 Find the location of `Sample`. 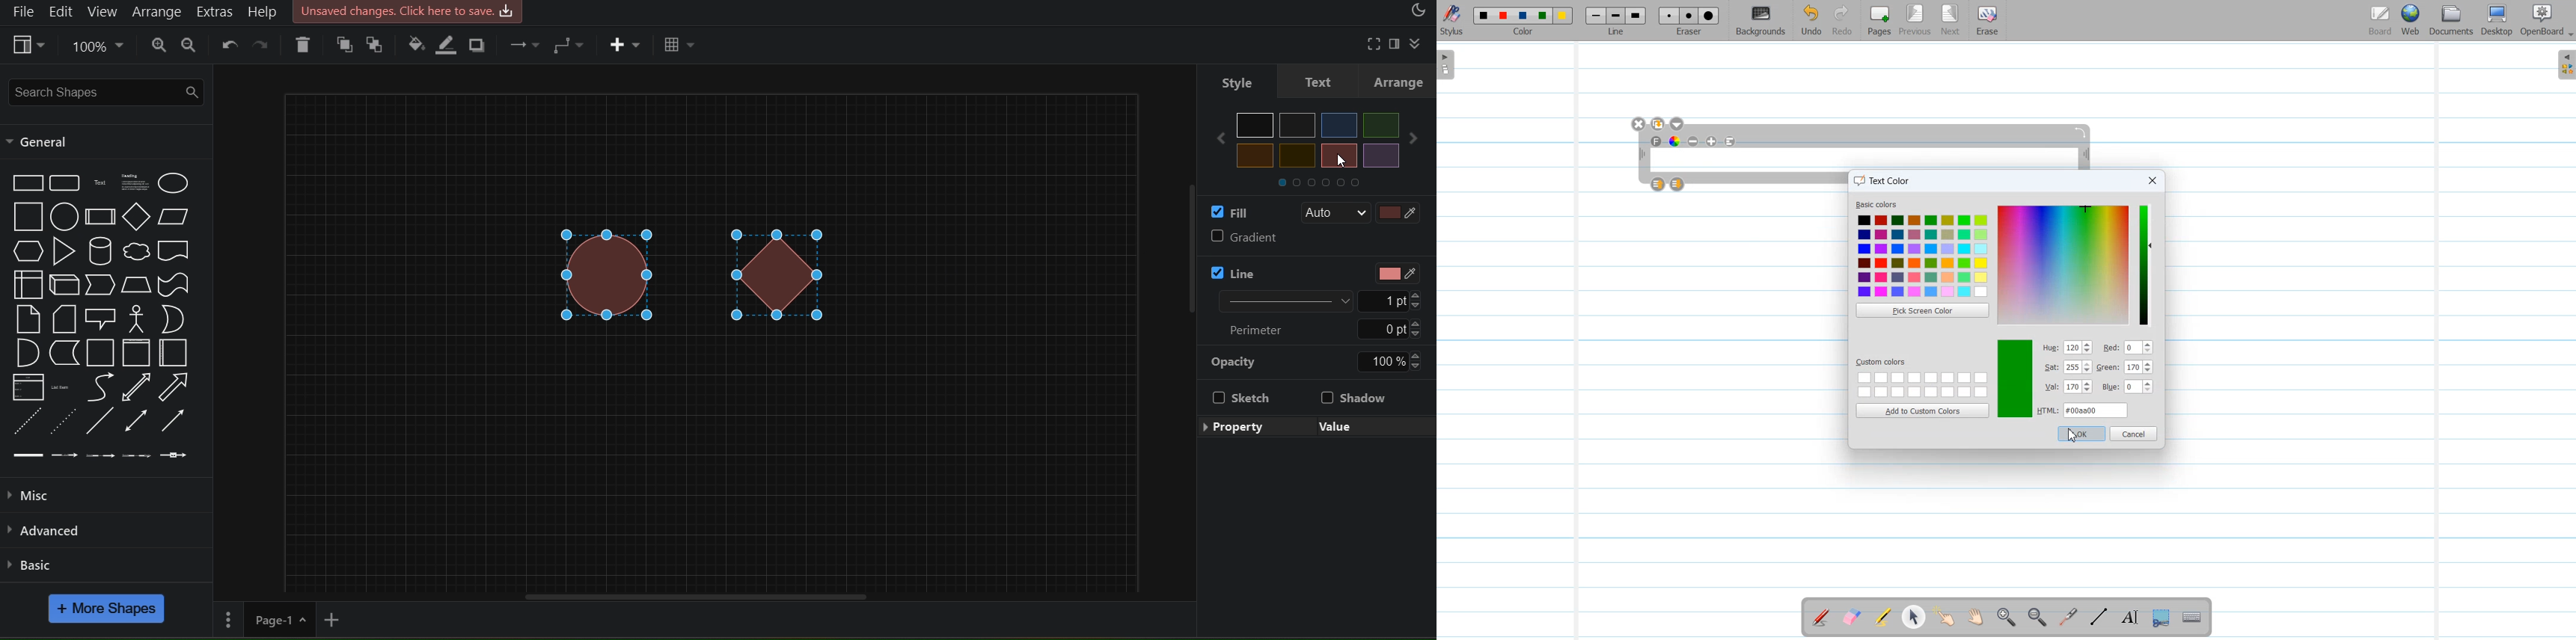

Sample is located at coordinates (2015, 379).